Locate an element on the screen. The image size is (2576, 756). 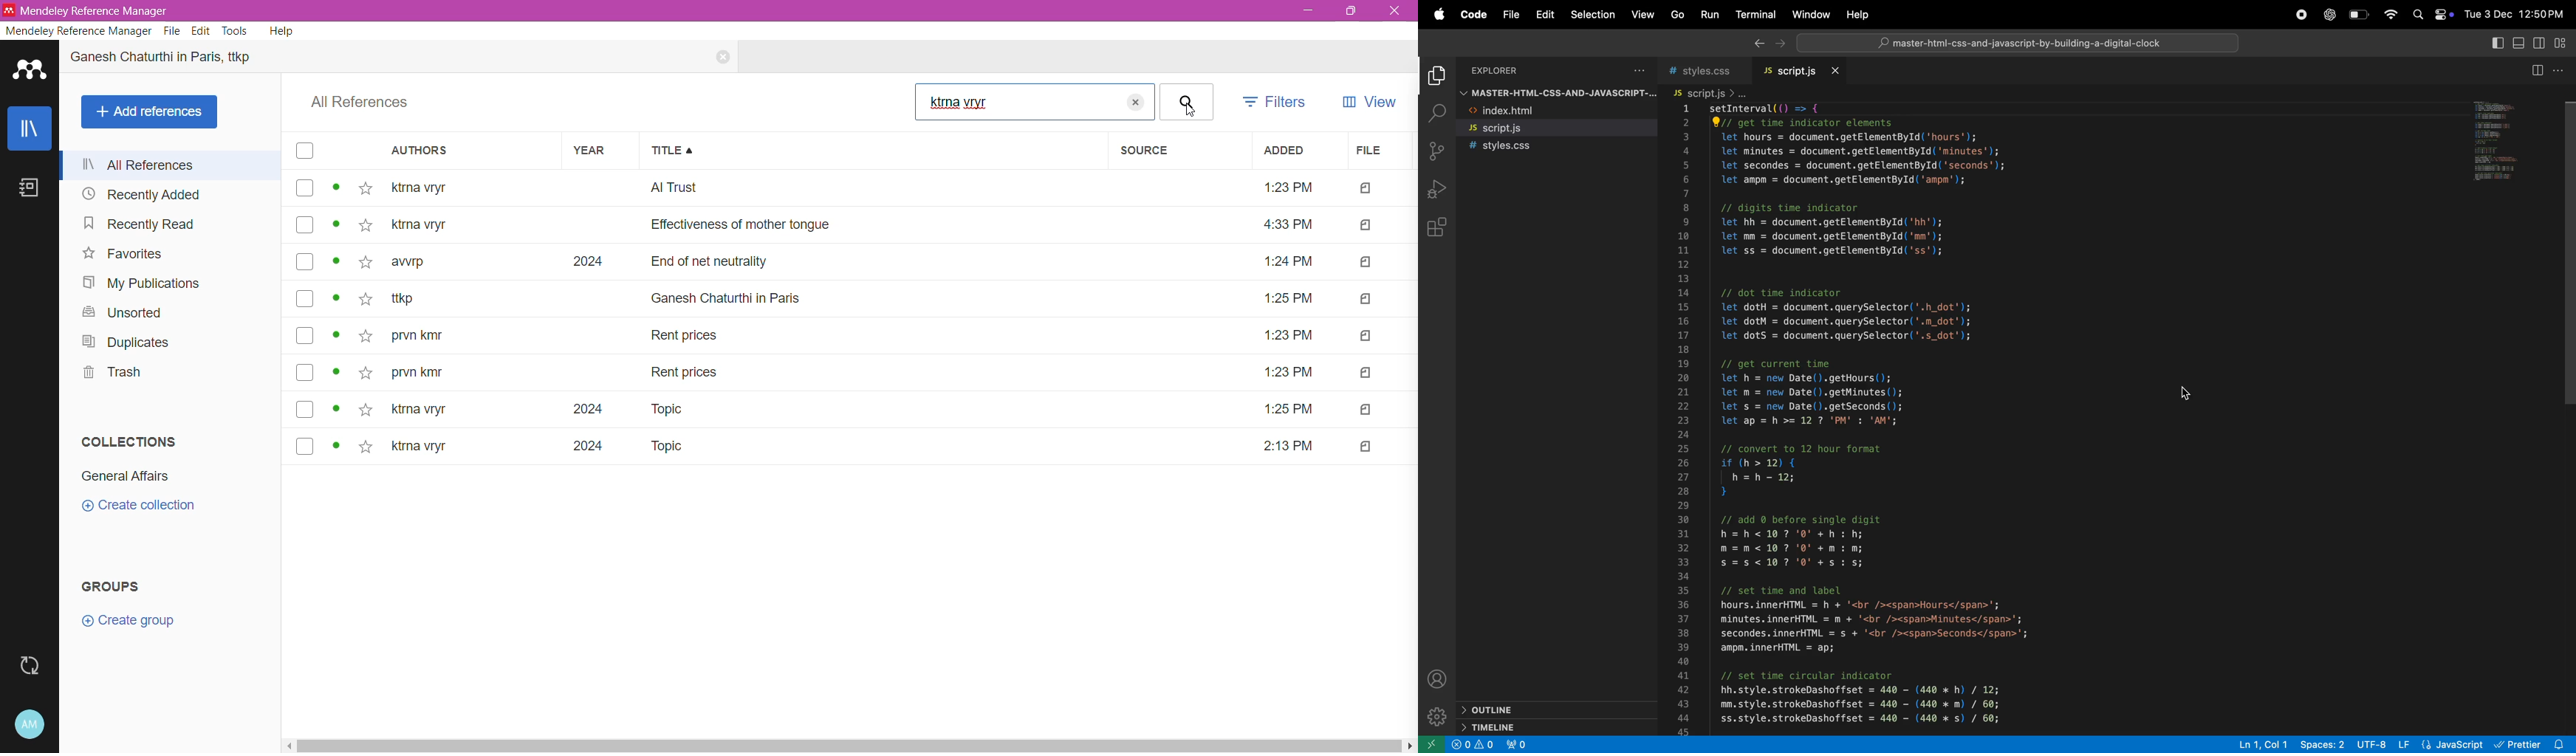
style.css is located at coordinates (1558, 147).